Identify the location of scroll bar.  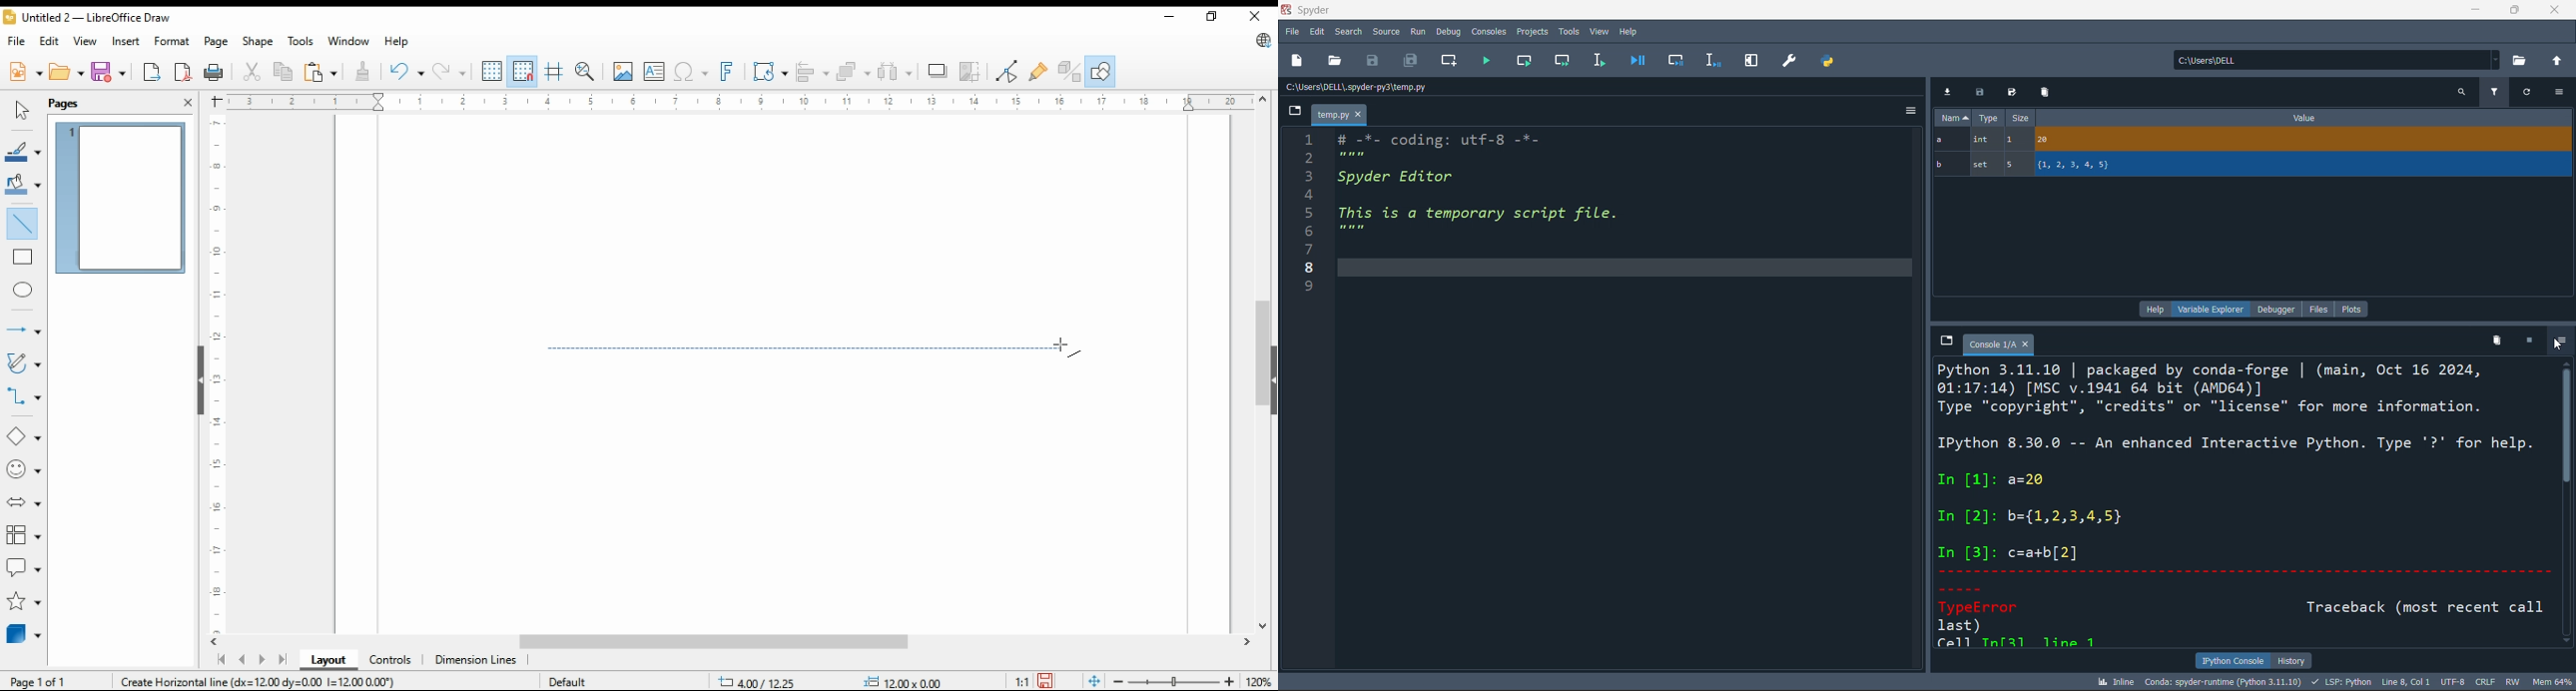
(1262, 362).